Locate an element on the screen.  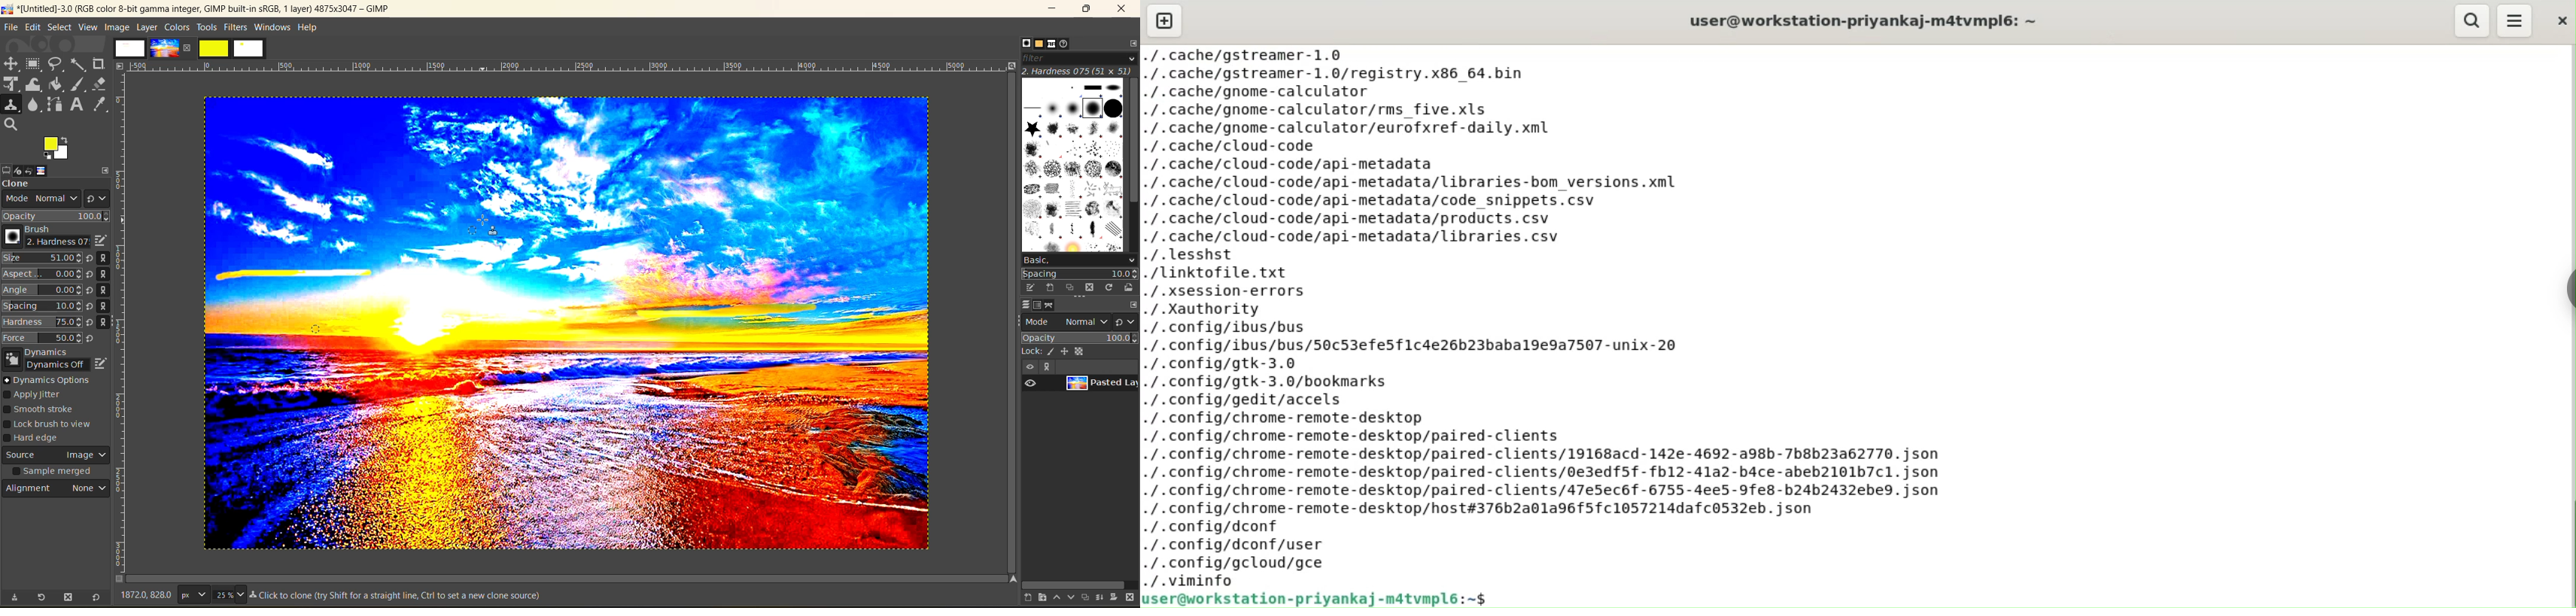
channels is located at coordinates (1039, 305).